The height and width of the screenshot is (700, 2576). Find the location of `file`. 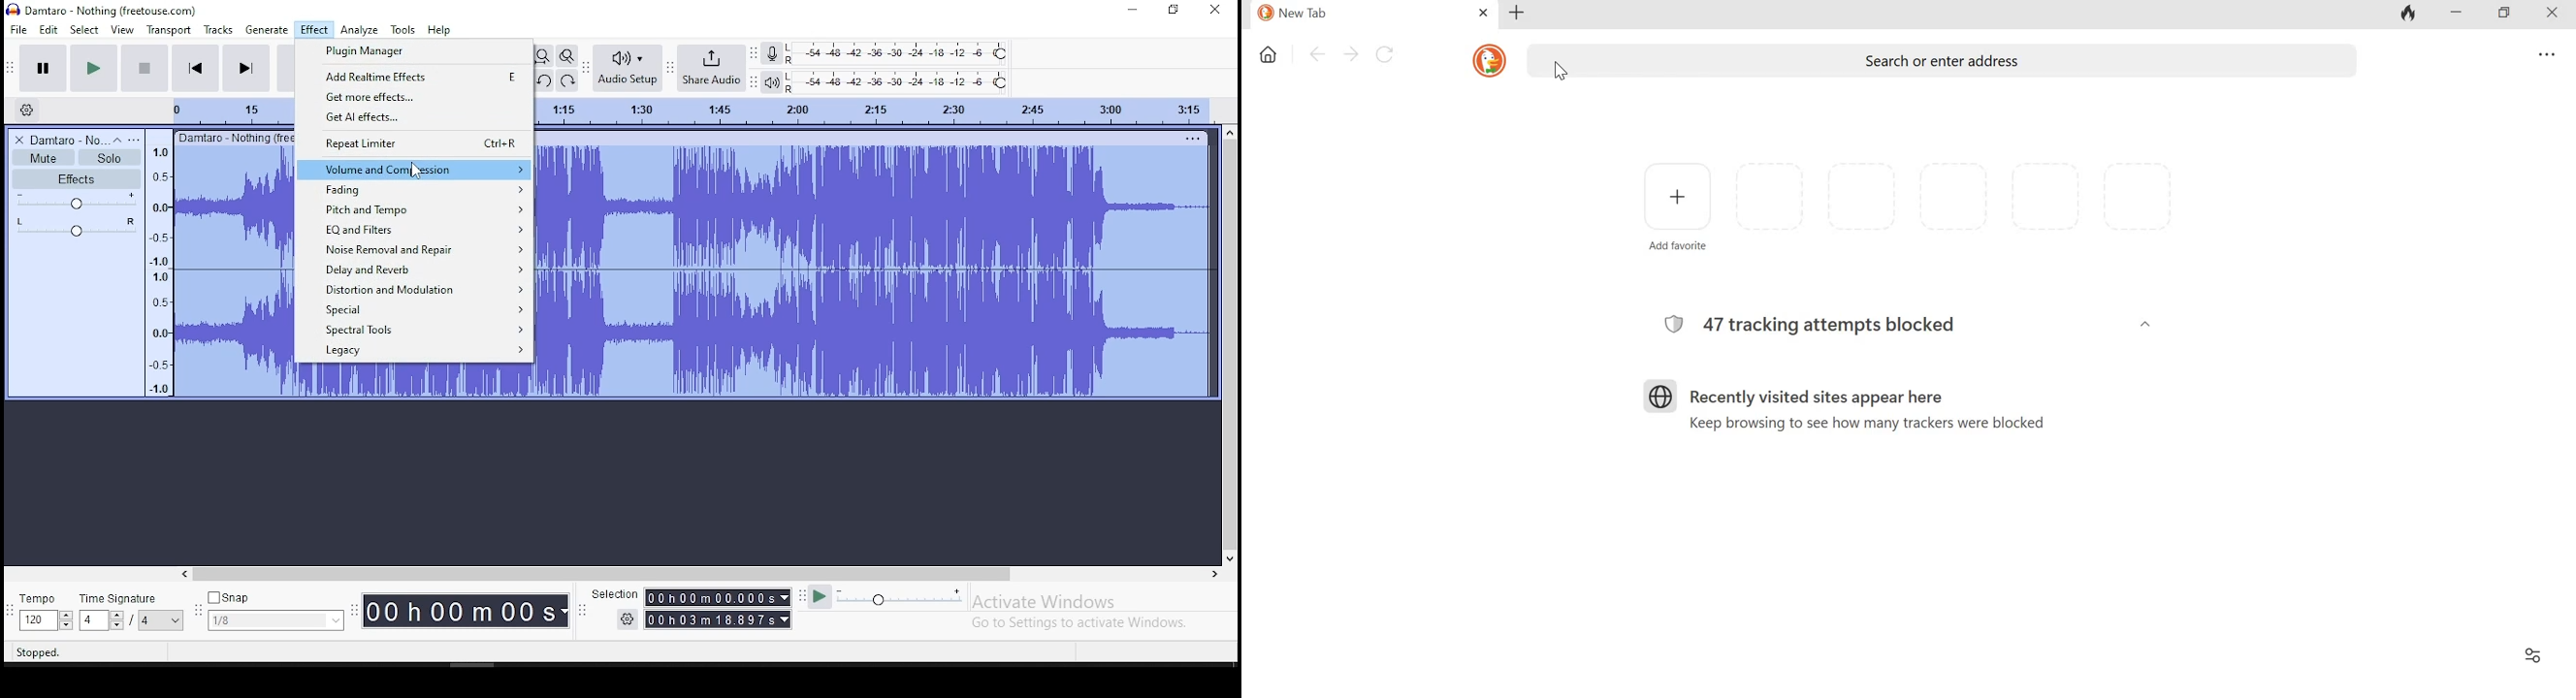

file is located at coordinates (17, 28).